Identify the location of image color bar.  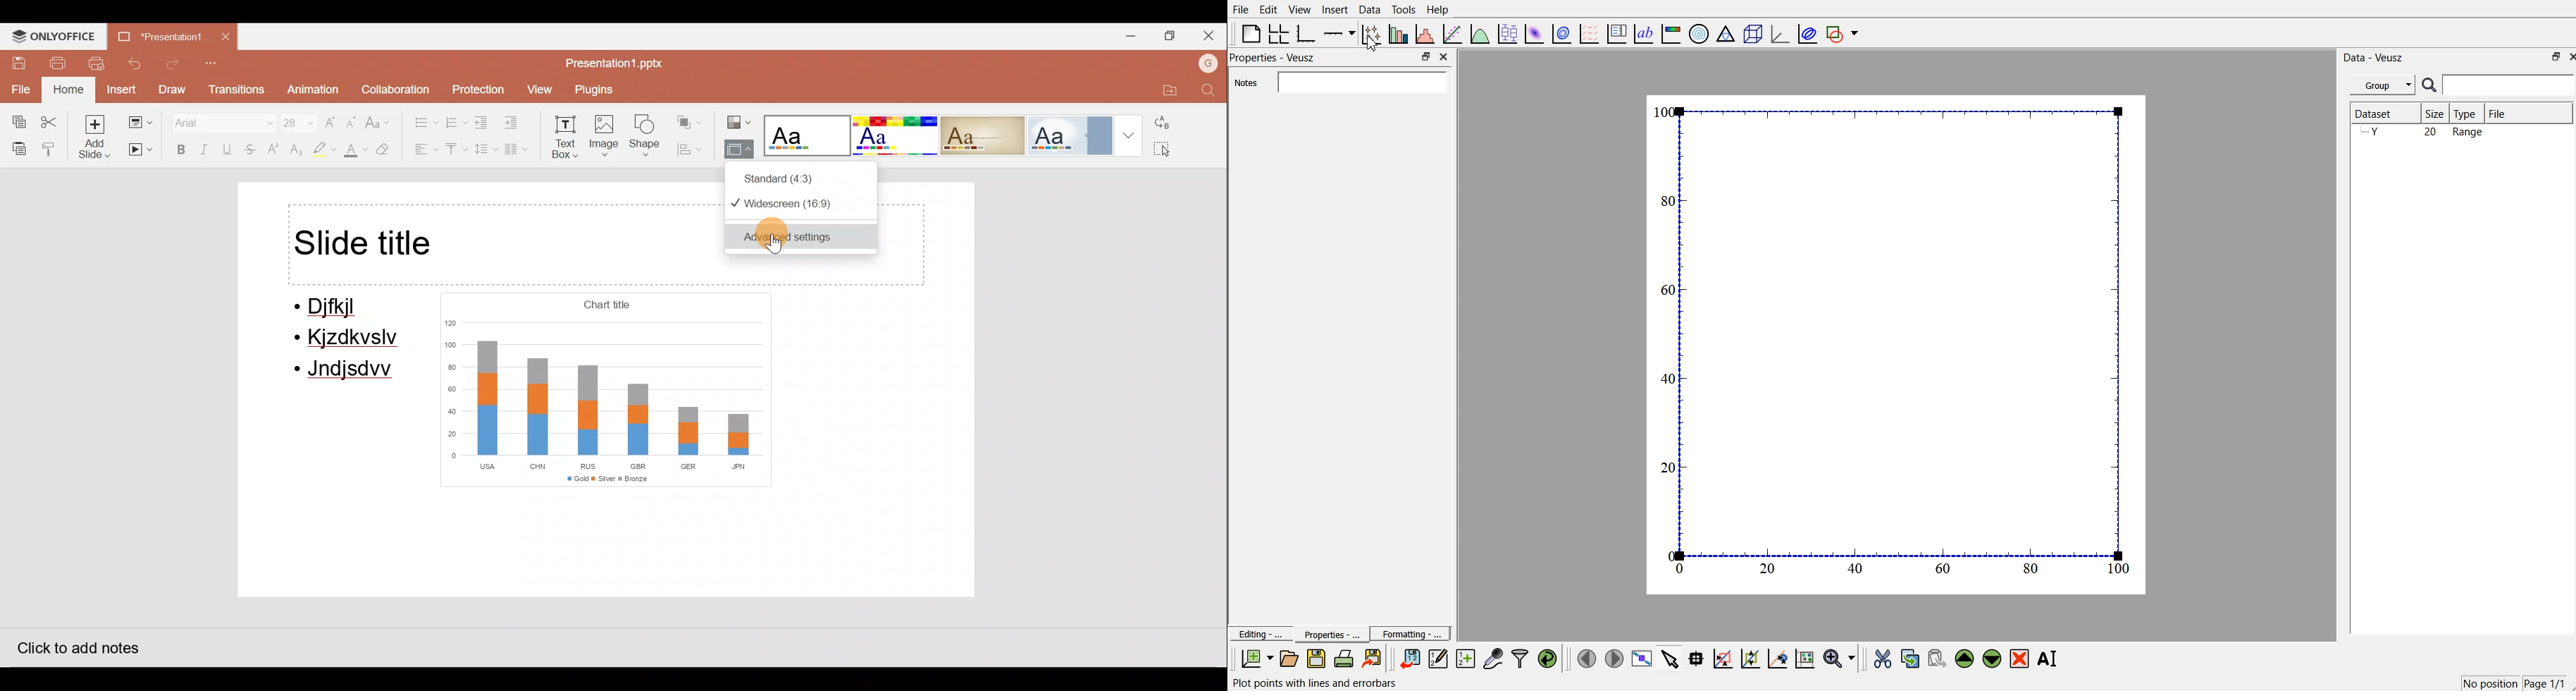
(1672, 32).